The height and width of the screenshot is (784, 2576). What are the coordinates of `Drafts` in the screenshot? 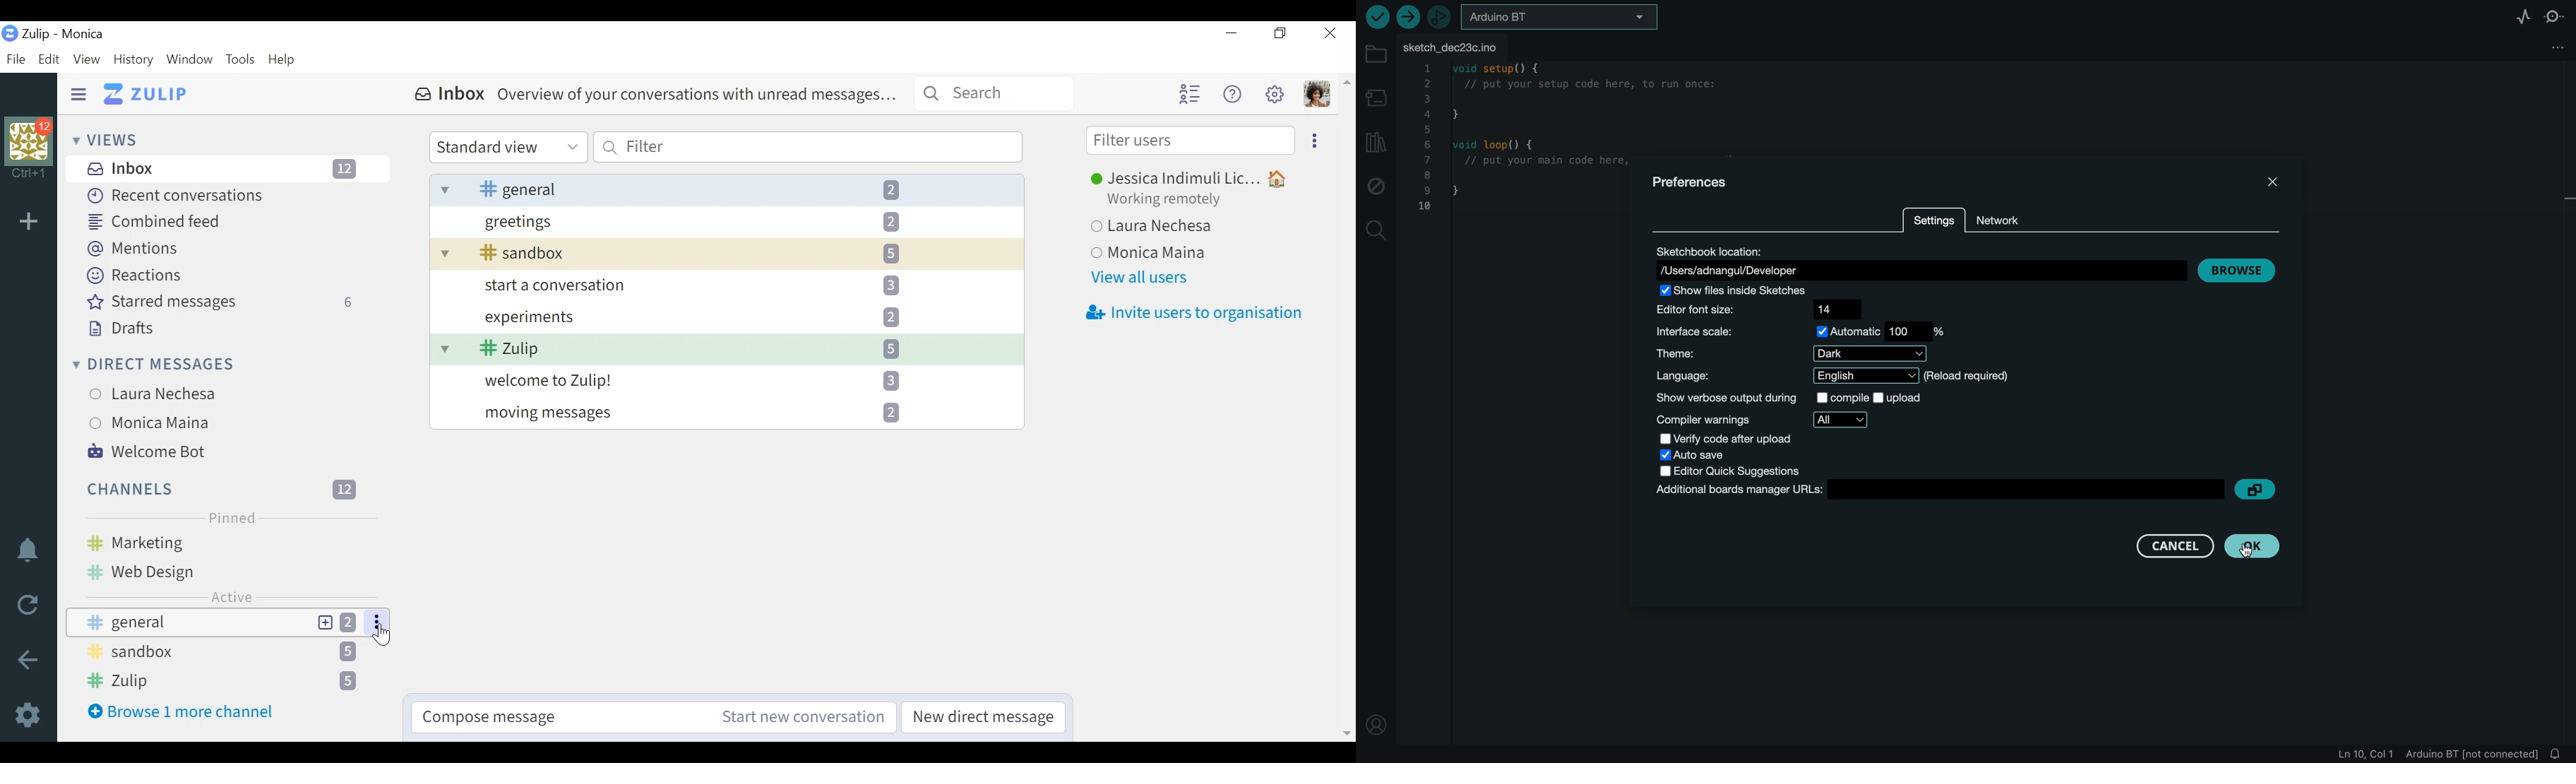 It's located at (118, 329).